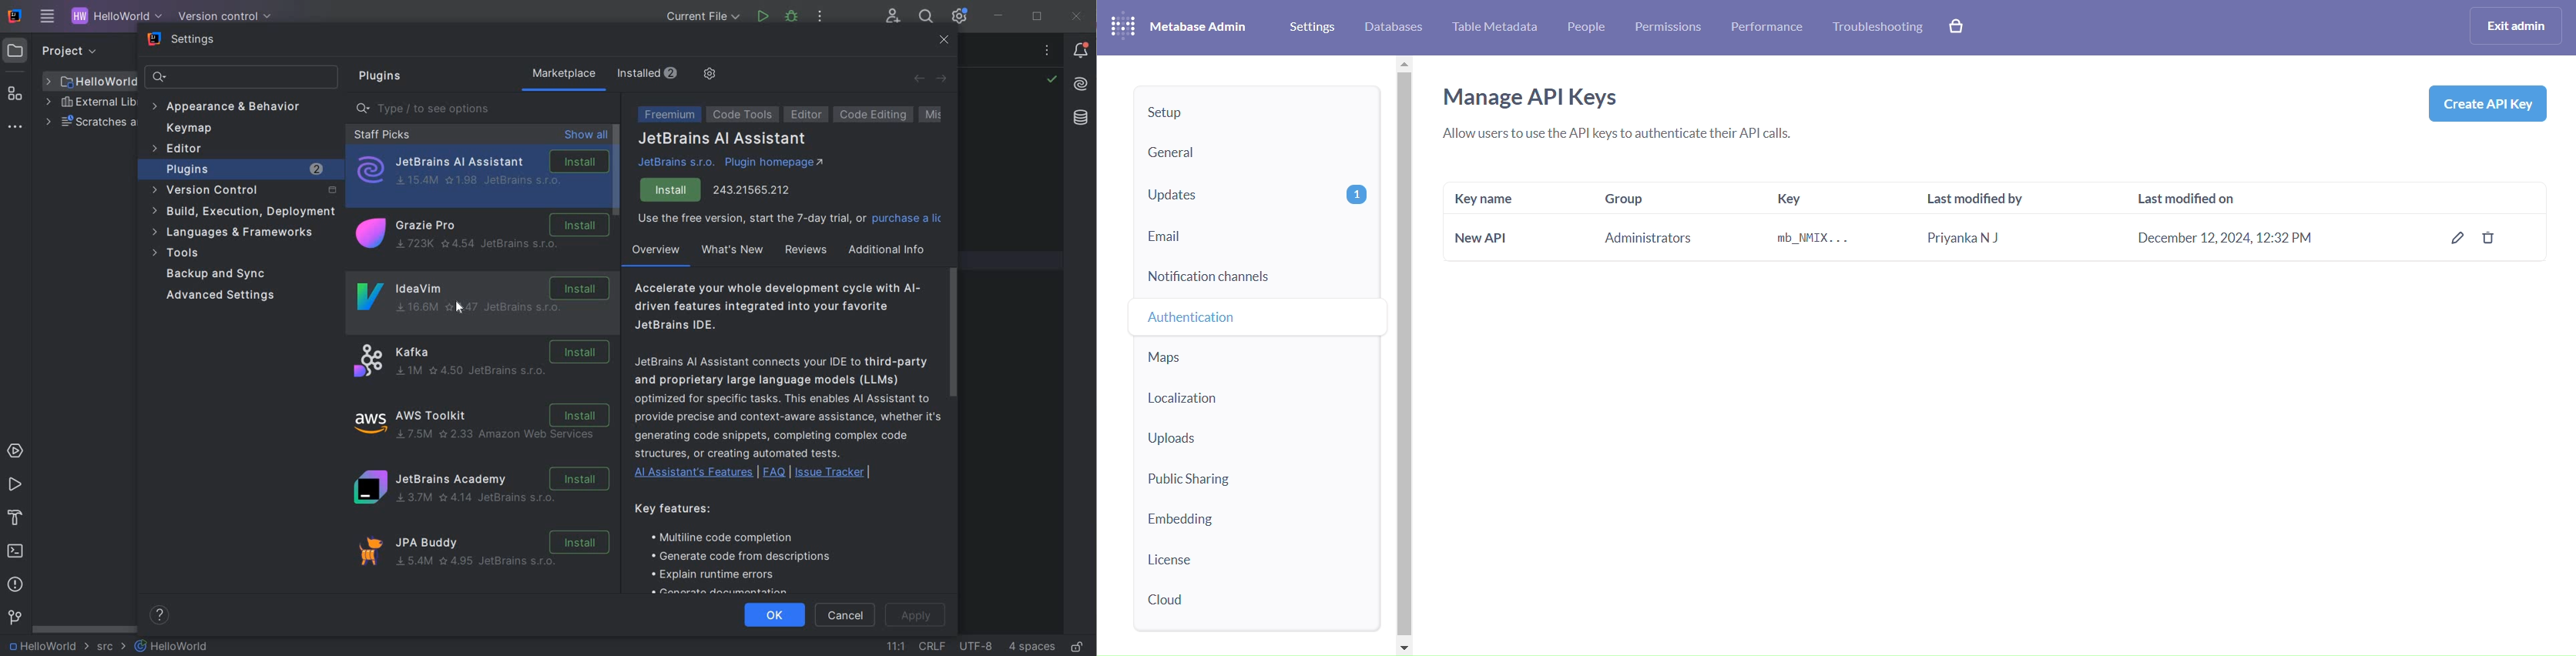  Describe the element at coordinates (1082, 49) in the screenshot. I see `NOTIFICATIONS` at that location.